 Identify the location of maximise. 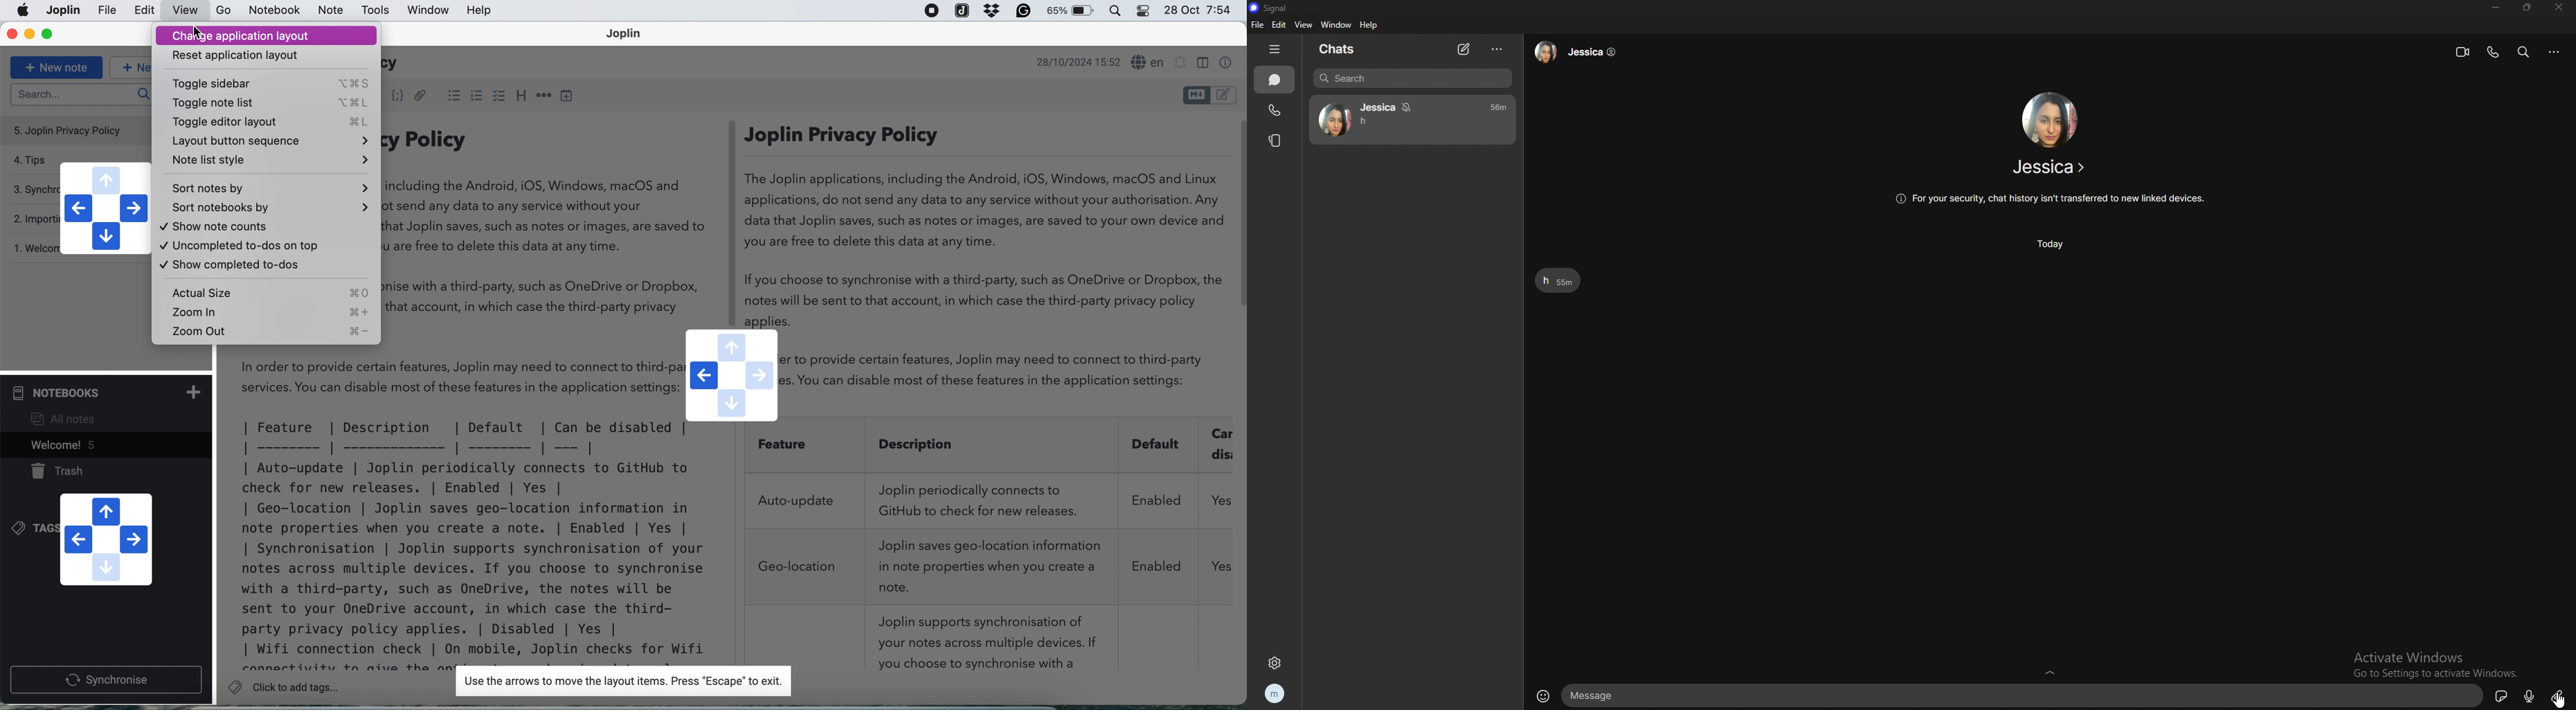
(47, 34).